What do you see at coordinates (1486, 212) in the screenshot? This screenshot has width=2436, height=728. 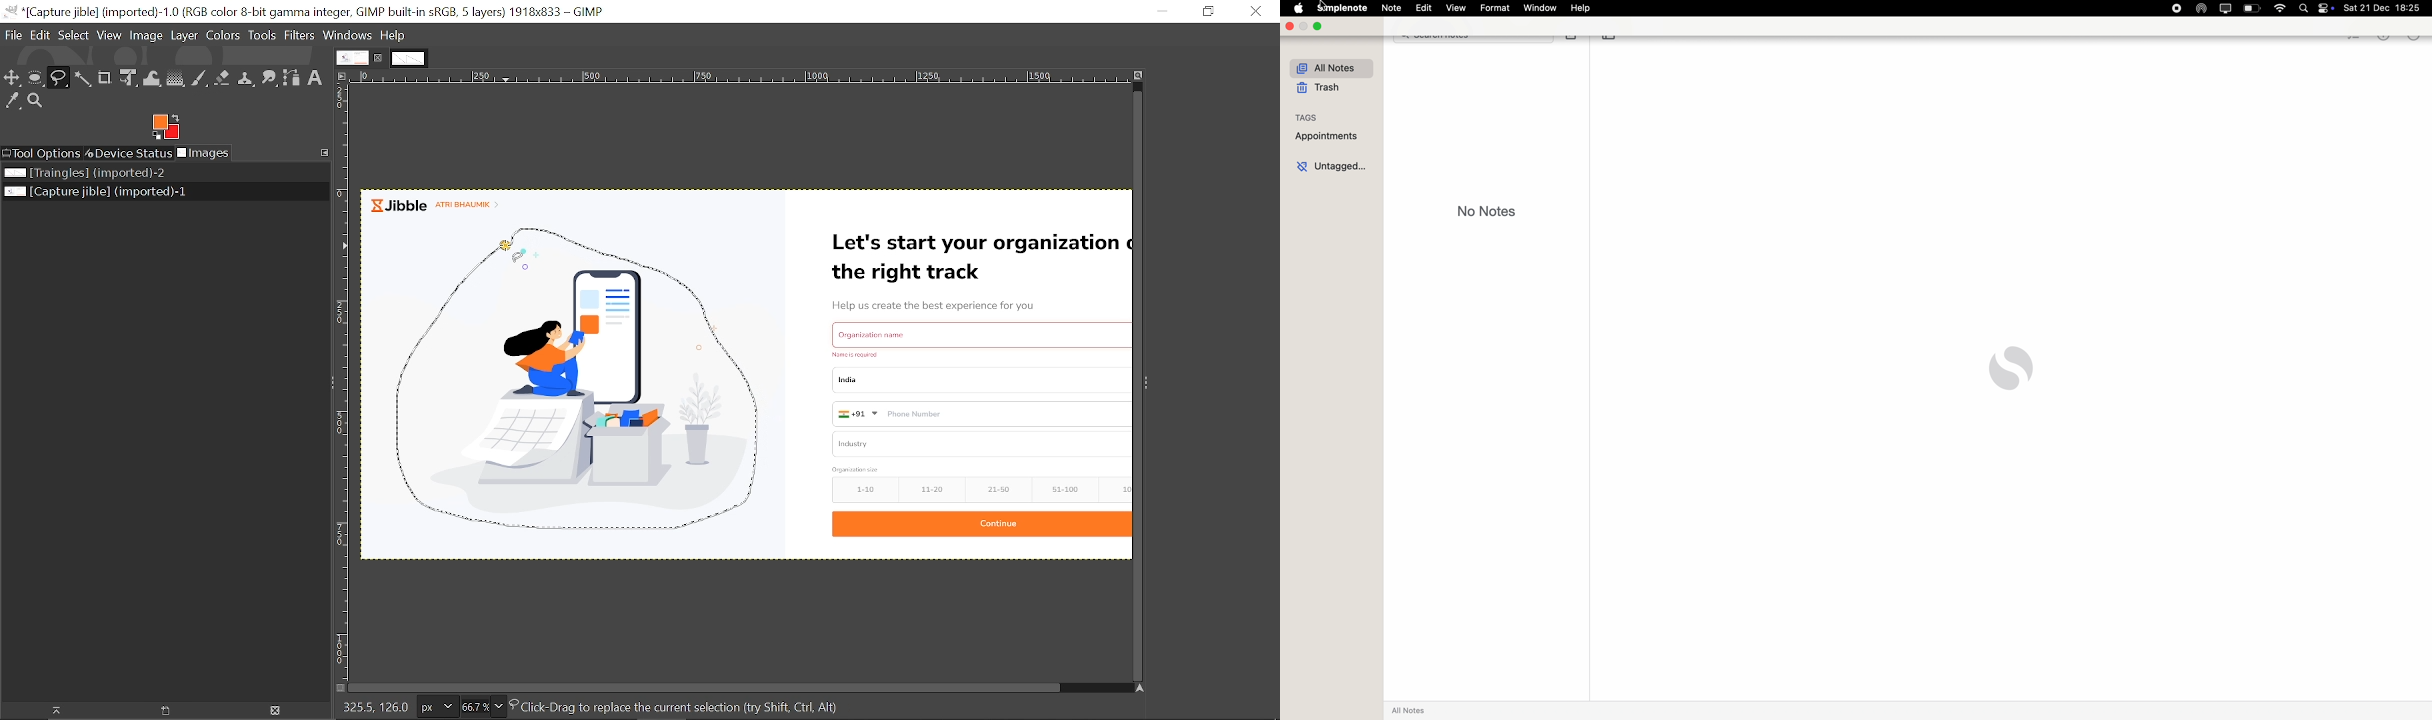 I see `no notes` at bounding box center [1486, 212].